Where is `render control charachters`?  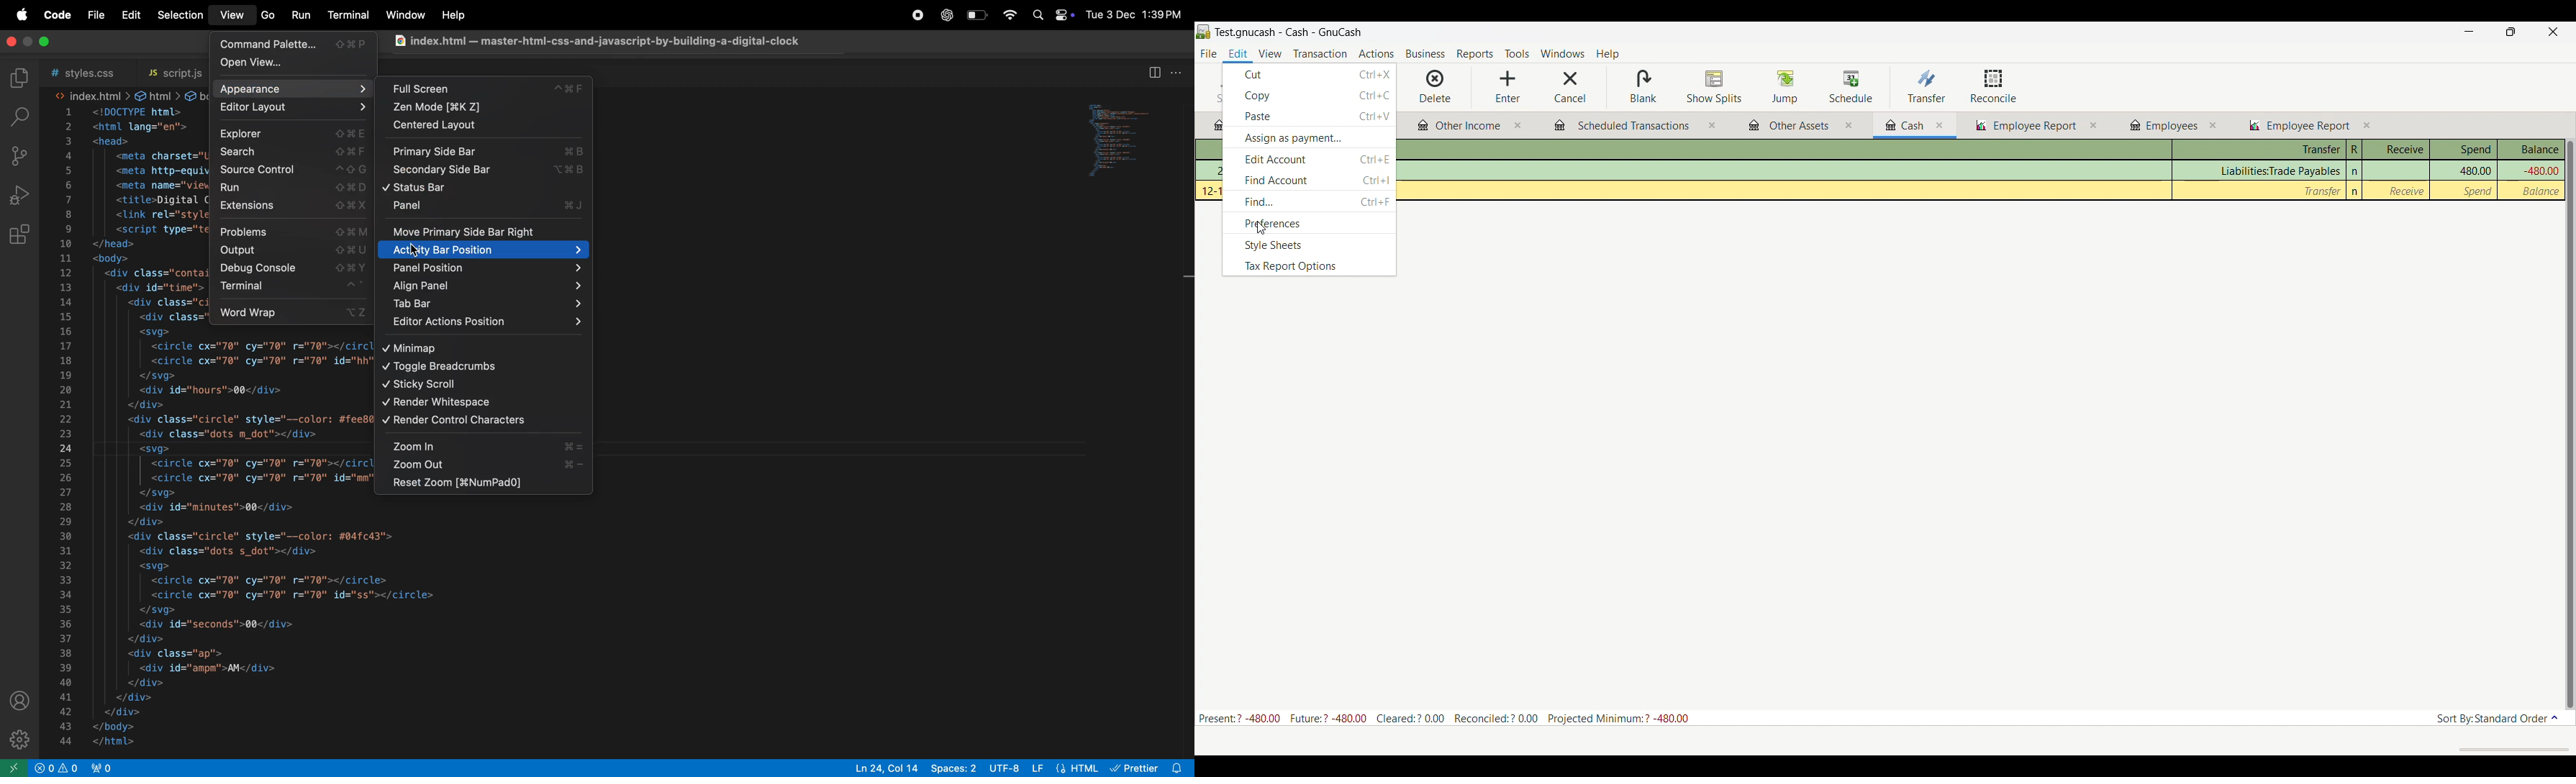
render control charachters is located at coordinates (484, 422).